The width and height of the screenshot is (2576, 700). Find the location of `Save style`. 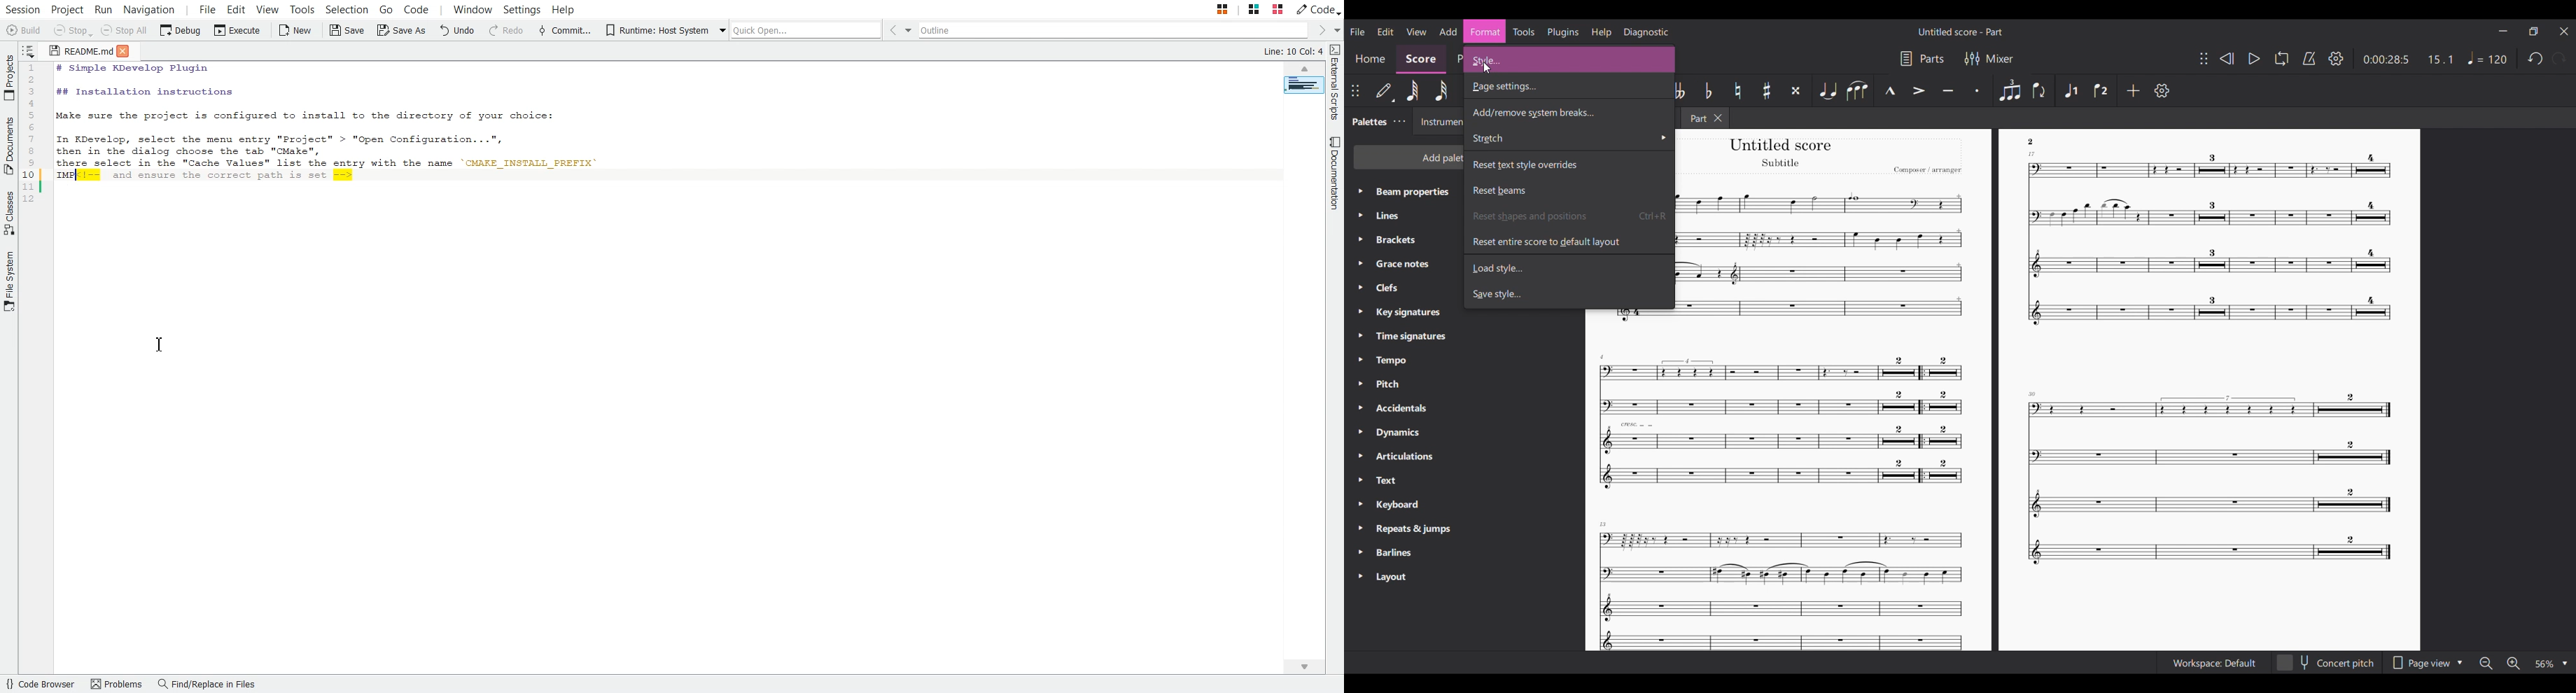

Save style is located at coordinates (1569, 294).